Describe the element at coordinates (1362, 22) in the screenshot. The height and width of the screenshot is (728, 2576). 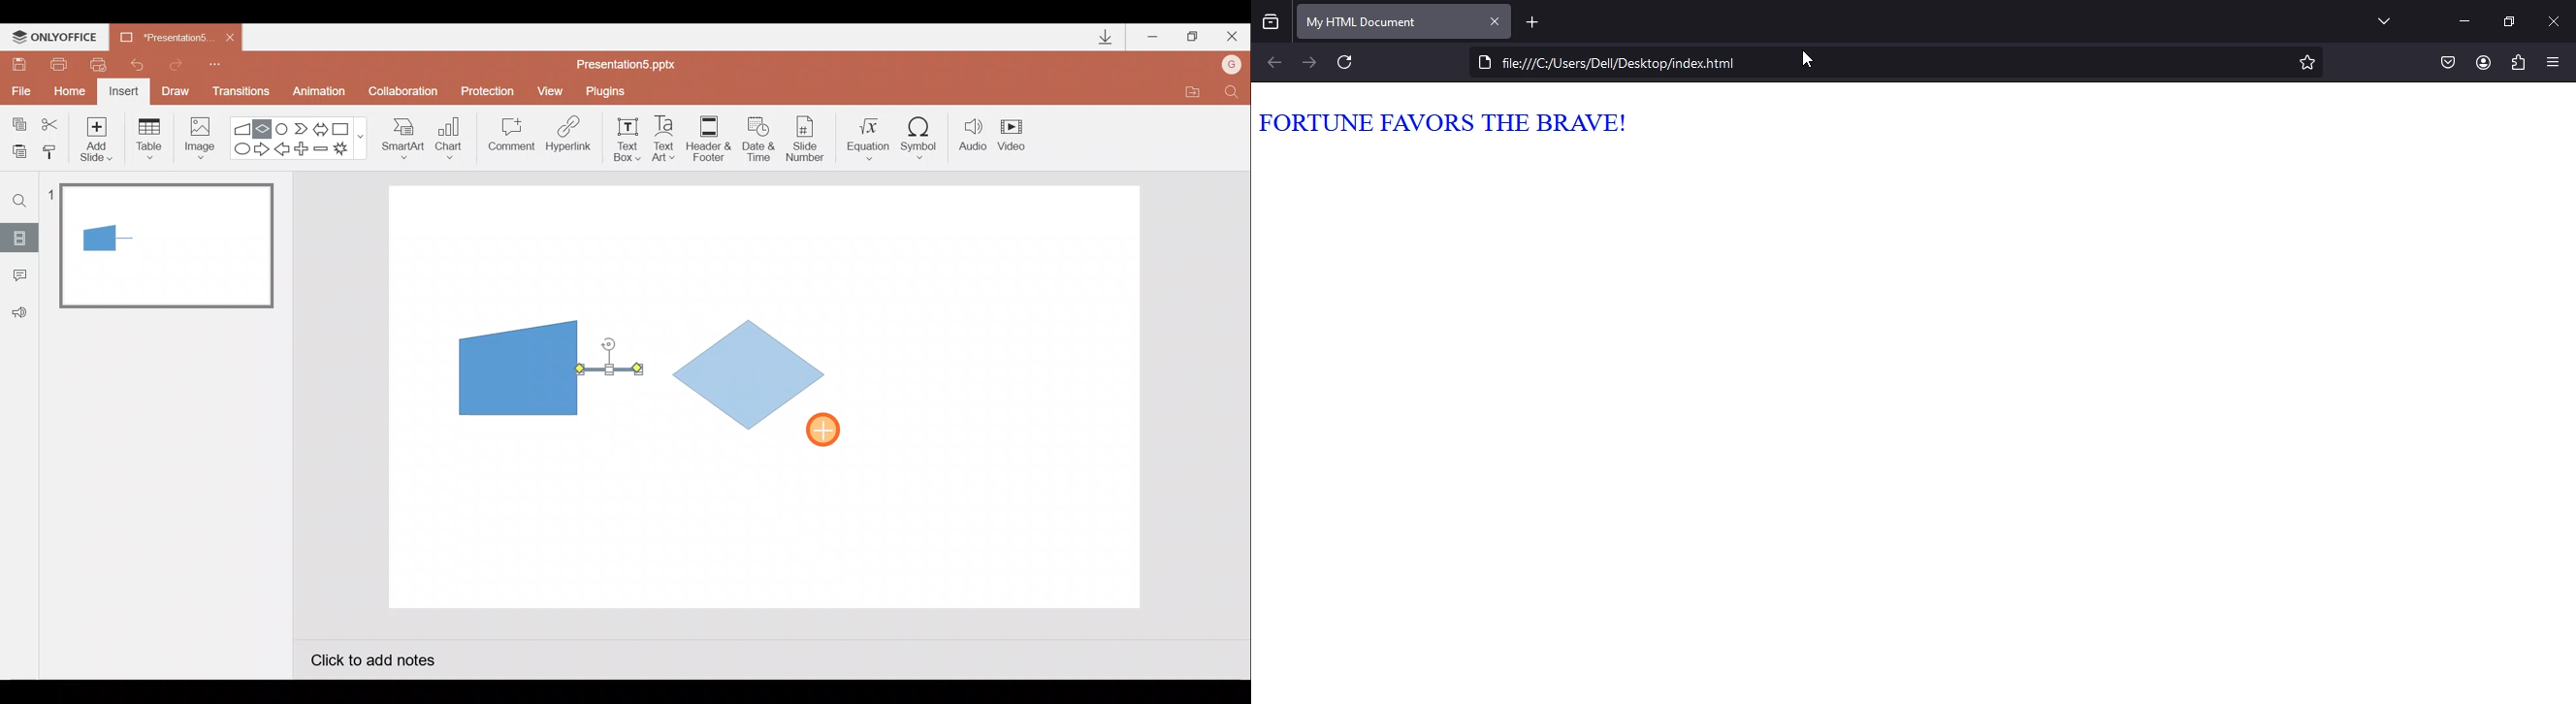
I see `my html document` at that location.